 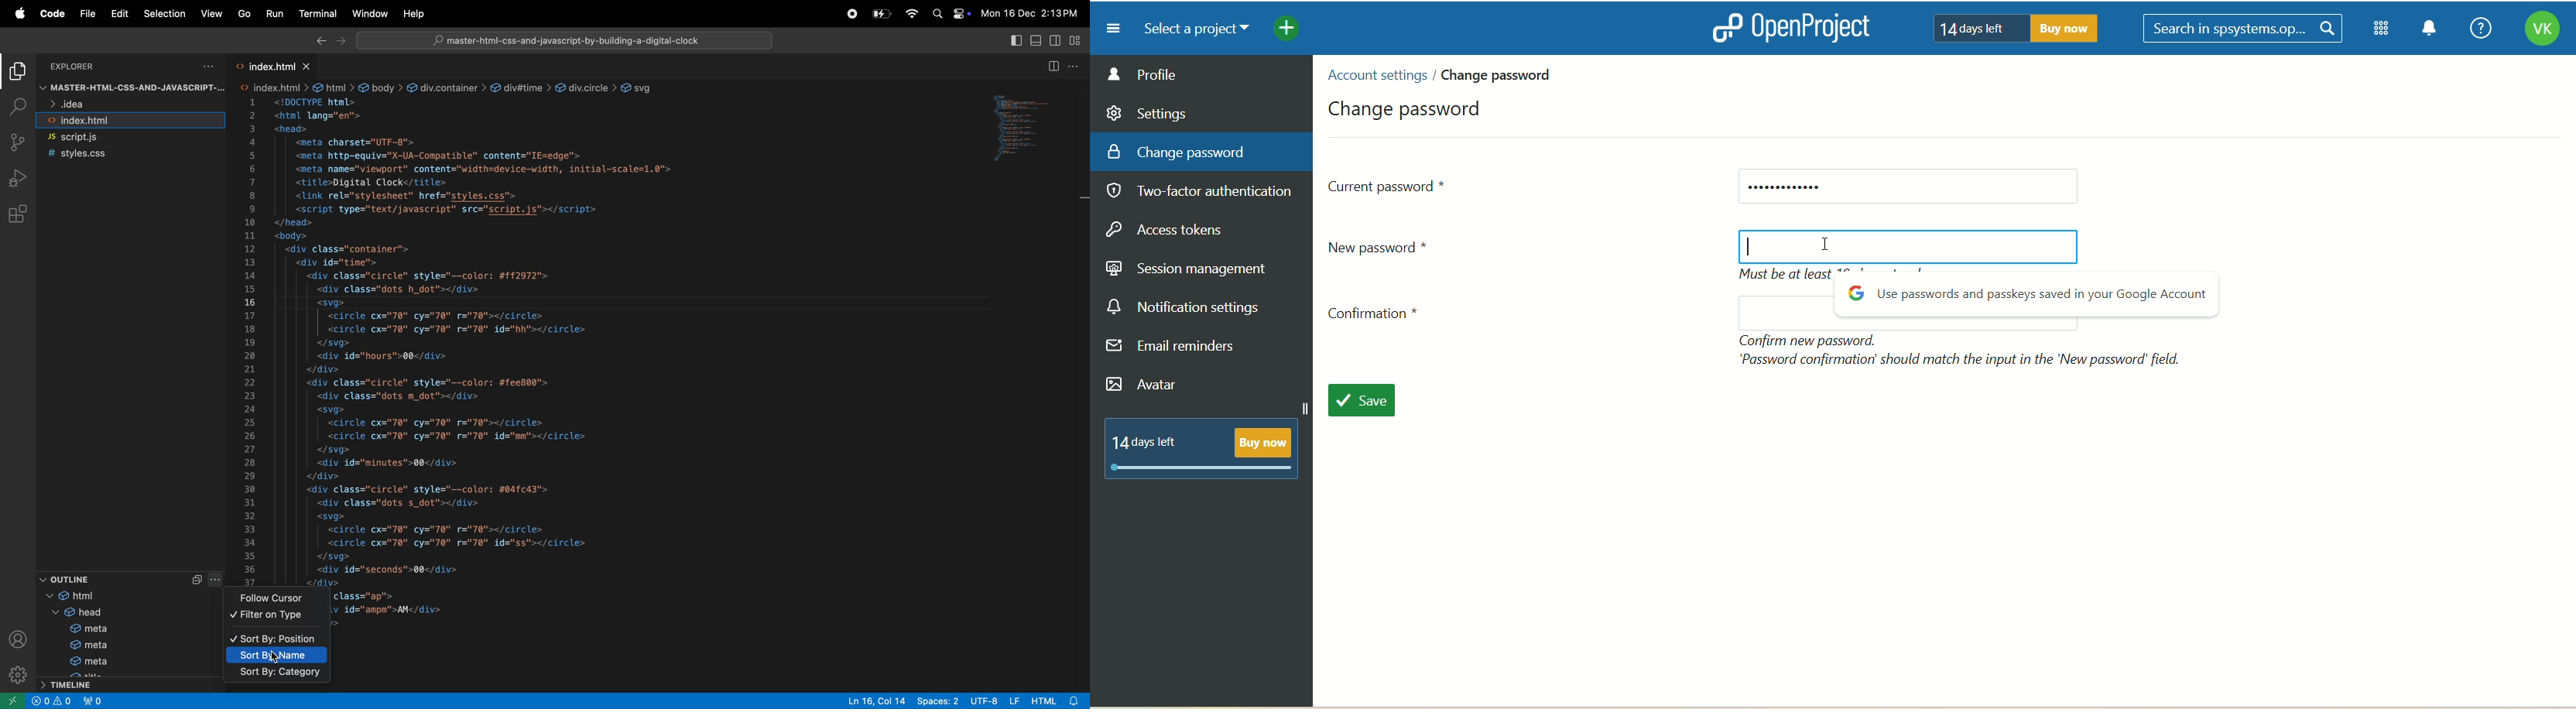 What do you see at coordinates (873, 700) in the screenshot?
I see `Ln 16, Col 14` at bounding box center [873, 700].